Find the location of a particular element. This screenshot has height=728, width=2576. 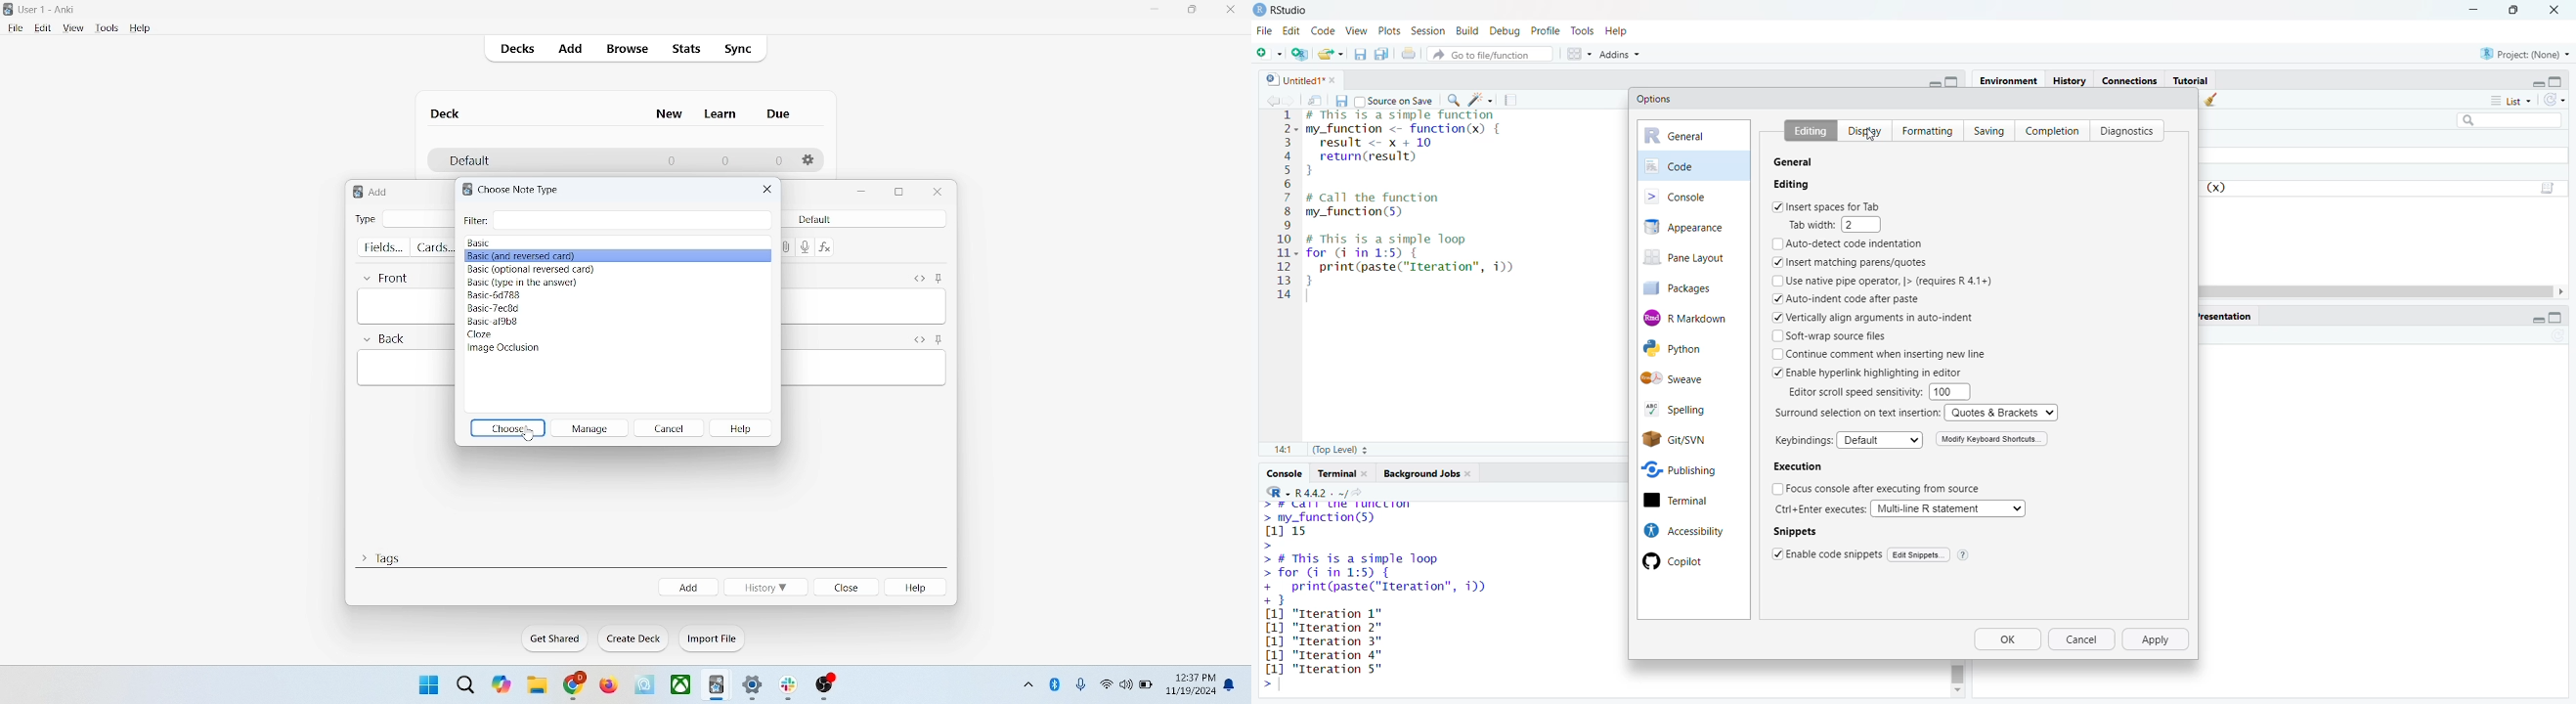

close is located at coordinates (1337, 79).